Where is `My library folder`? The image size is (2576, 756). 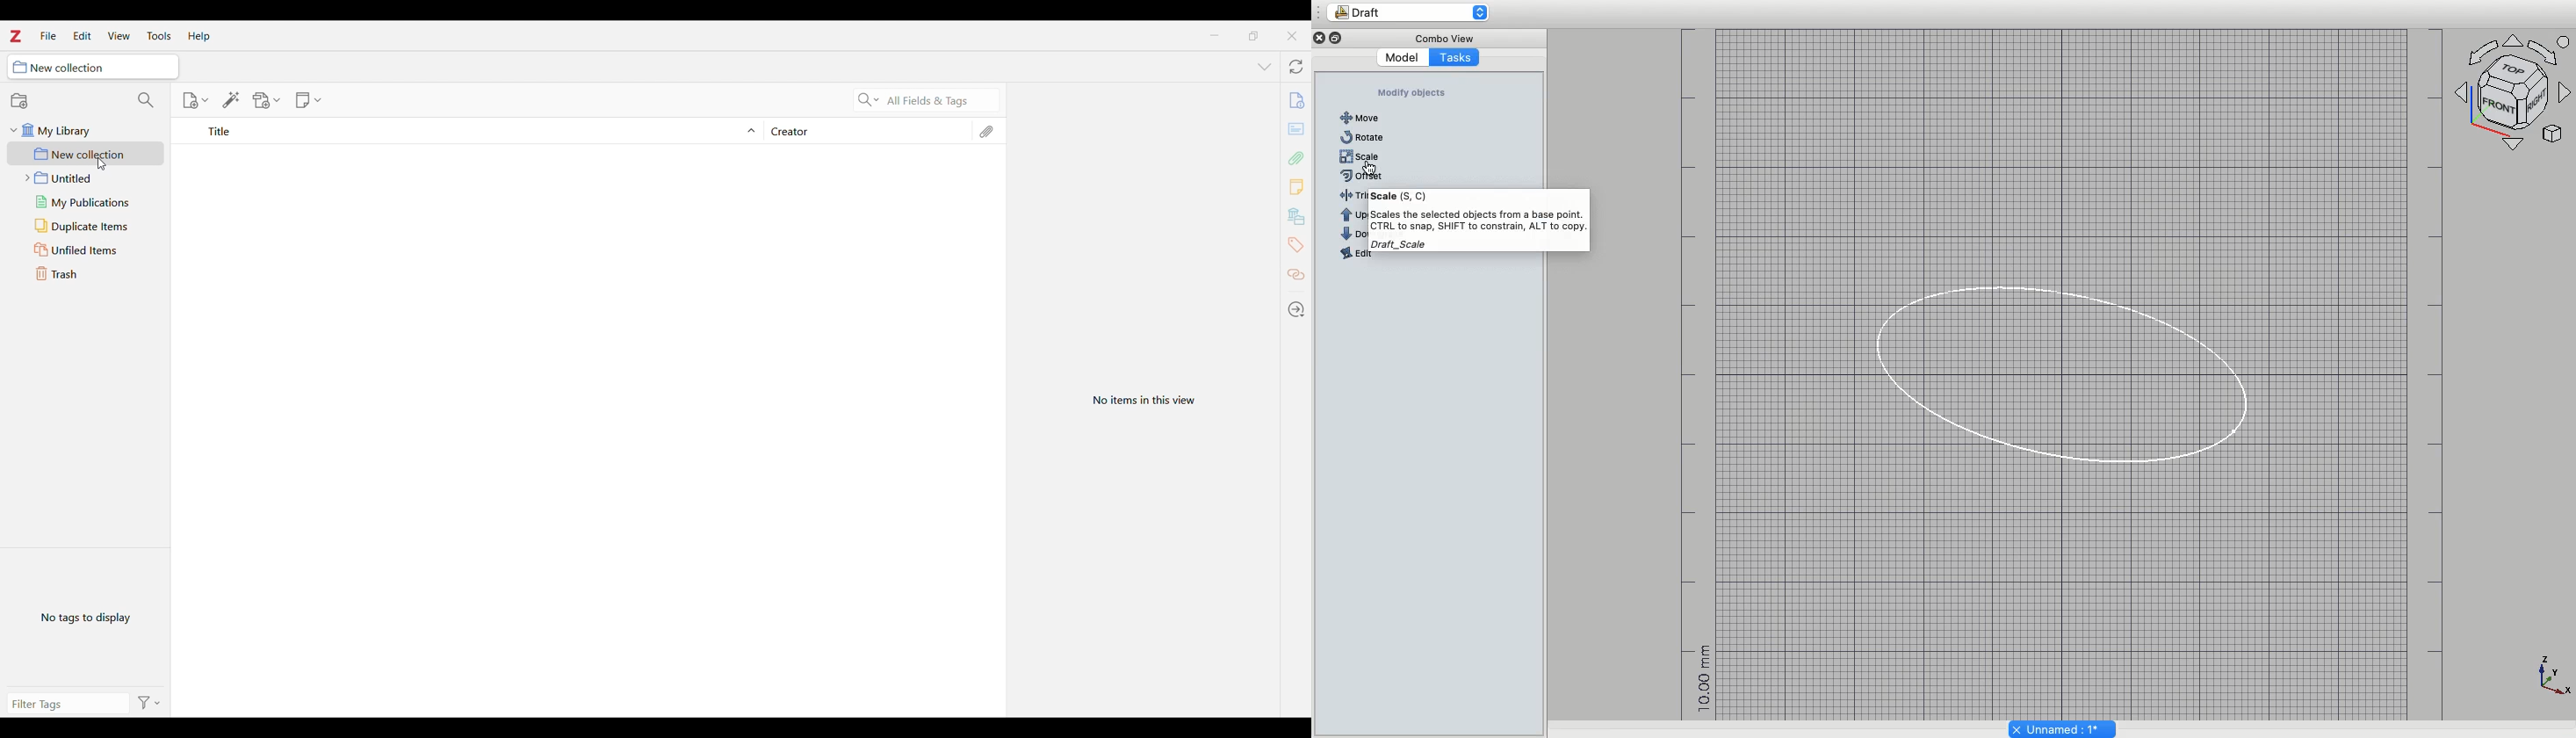
My library folder is located at coordinates (86, 131).